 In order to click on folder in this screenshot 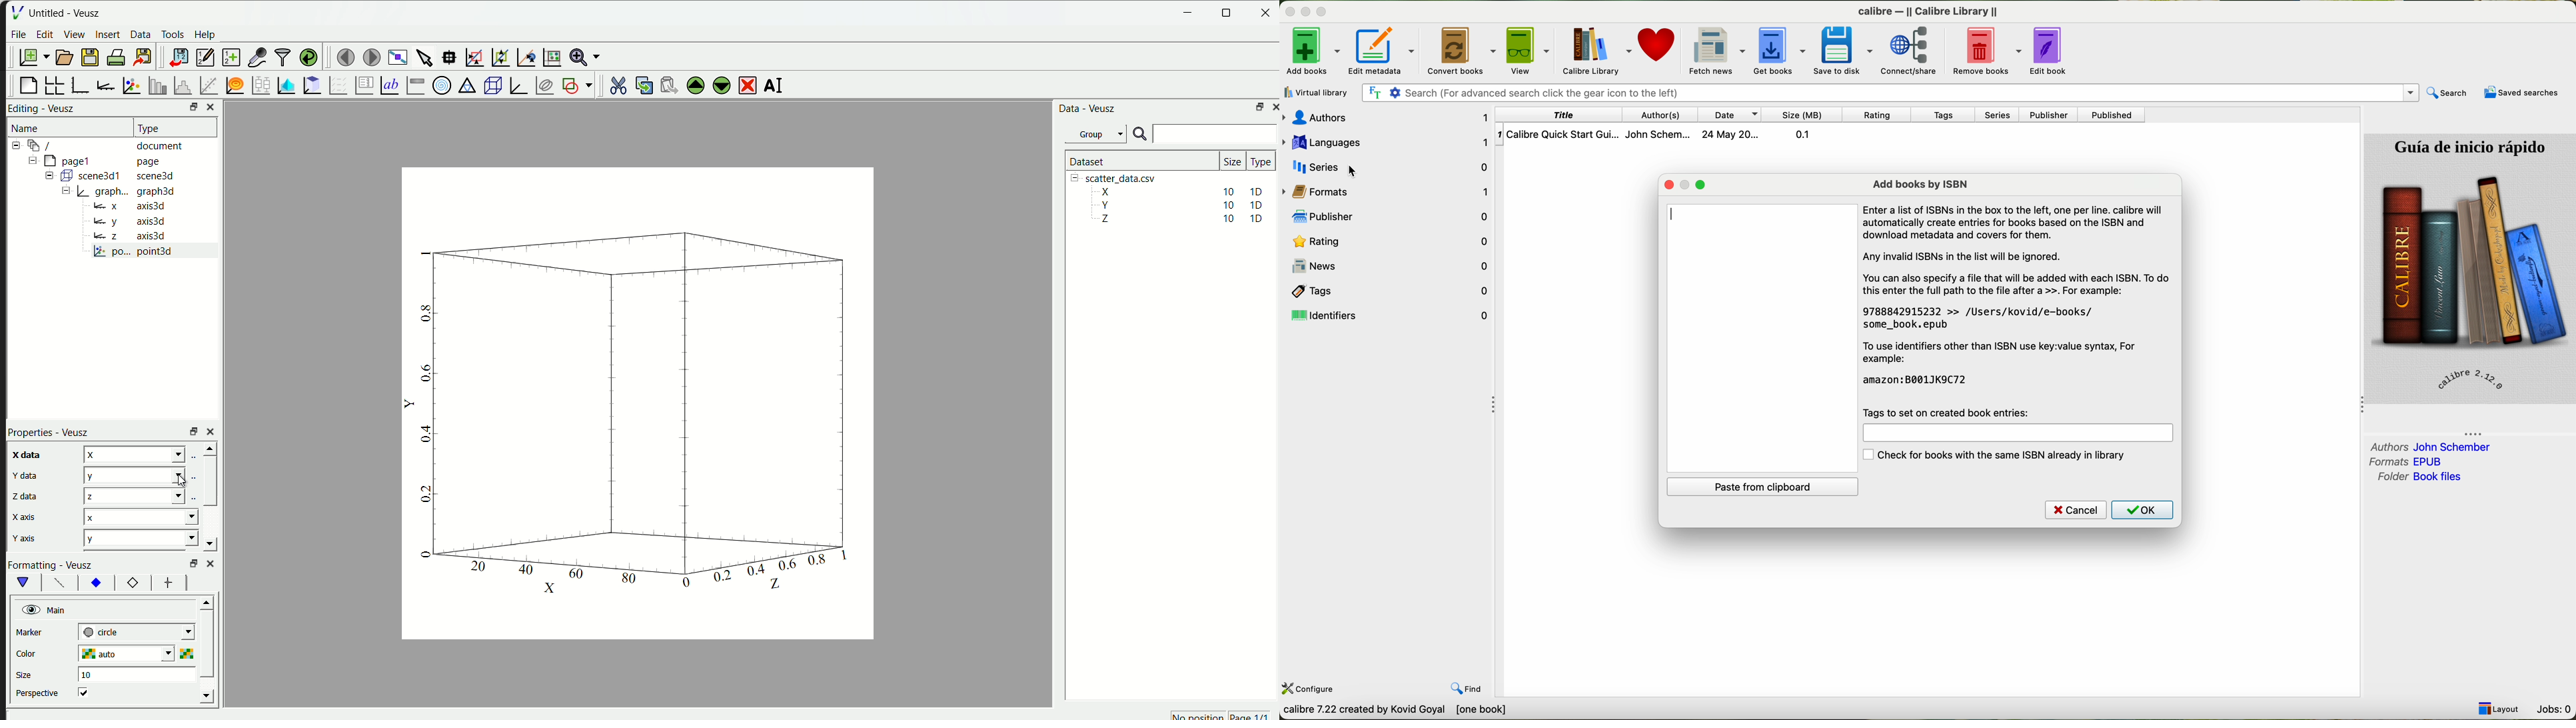, I will do `click(2419, 478)`.